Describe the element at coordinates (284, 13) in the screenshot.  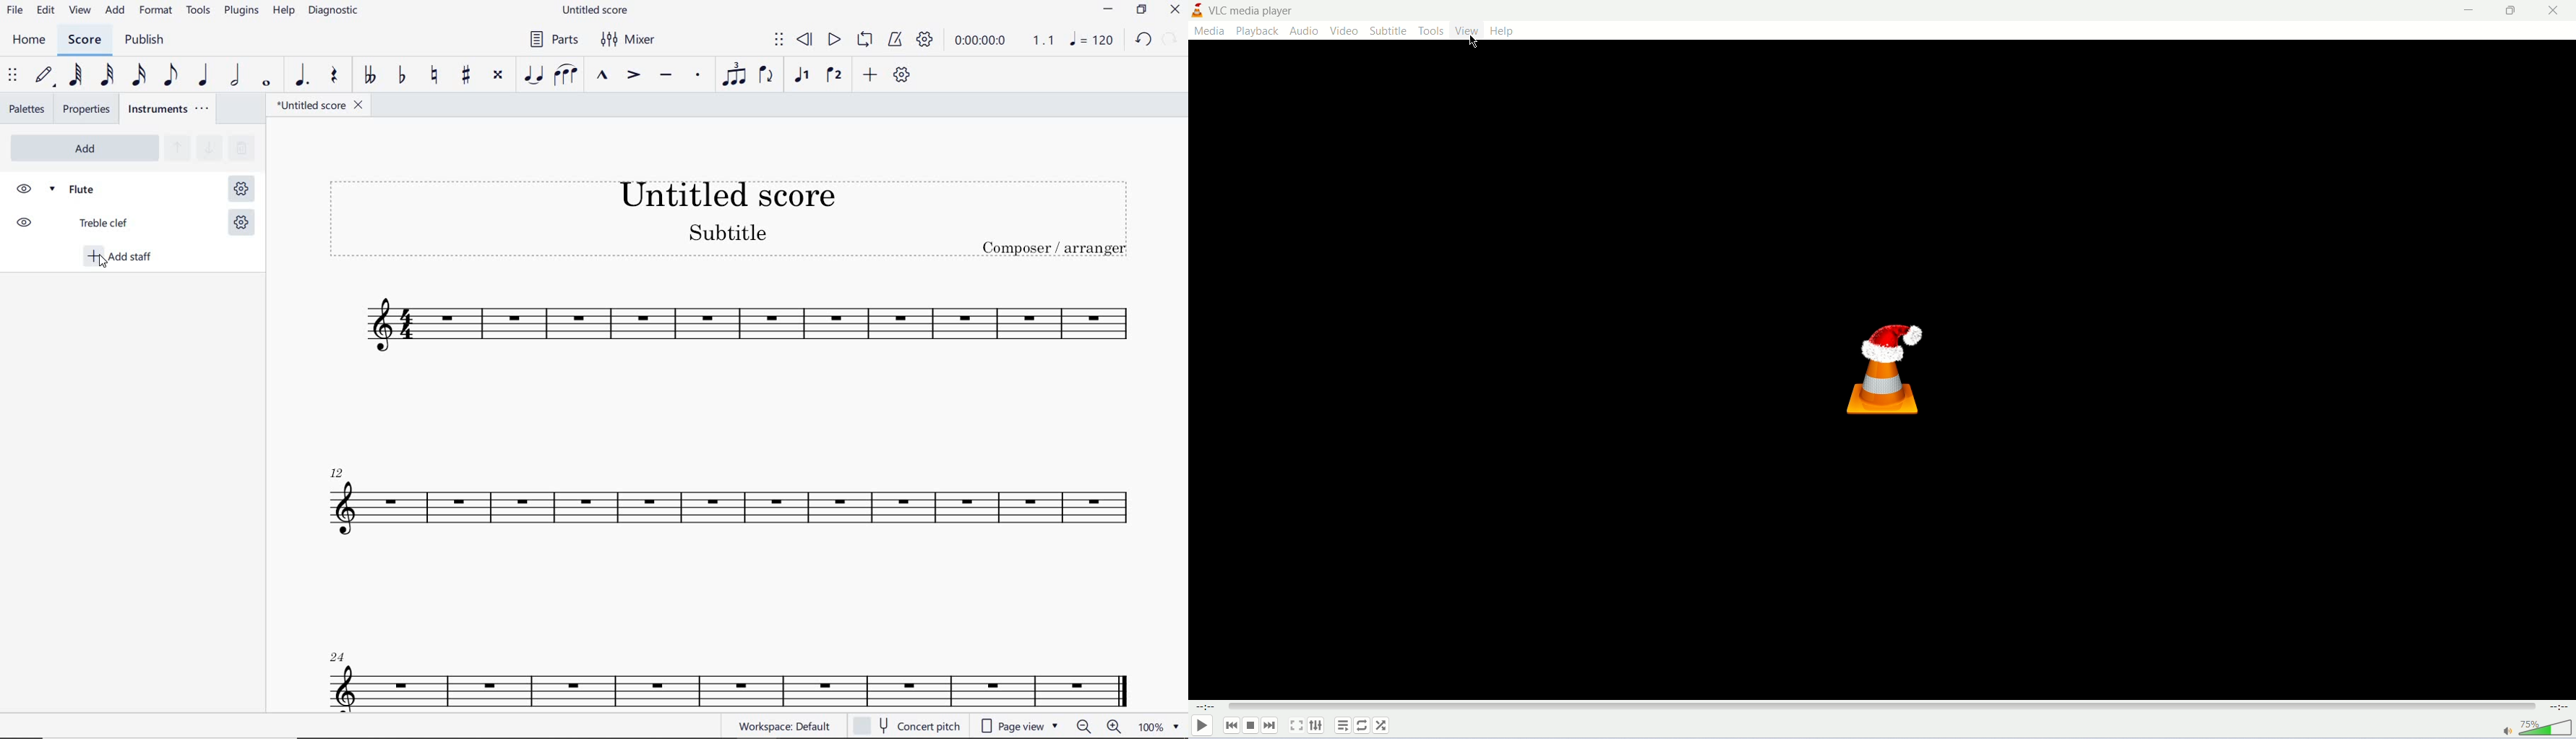
I see `HELP` at that location.